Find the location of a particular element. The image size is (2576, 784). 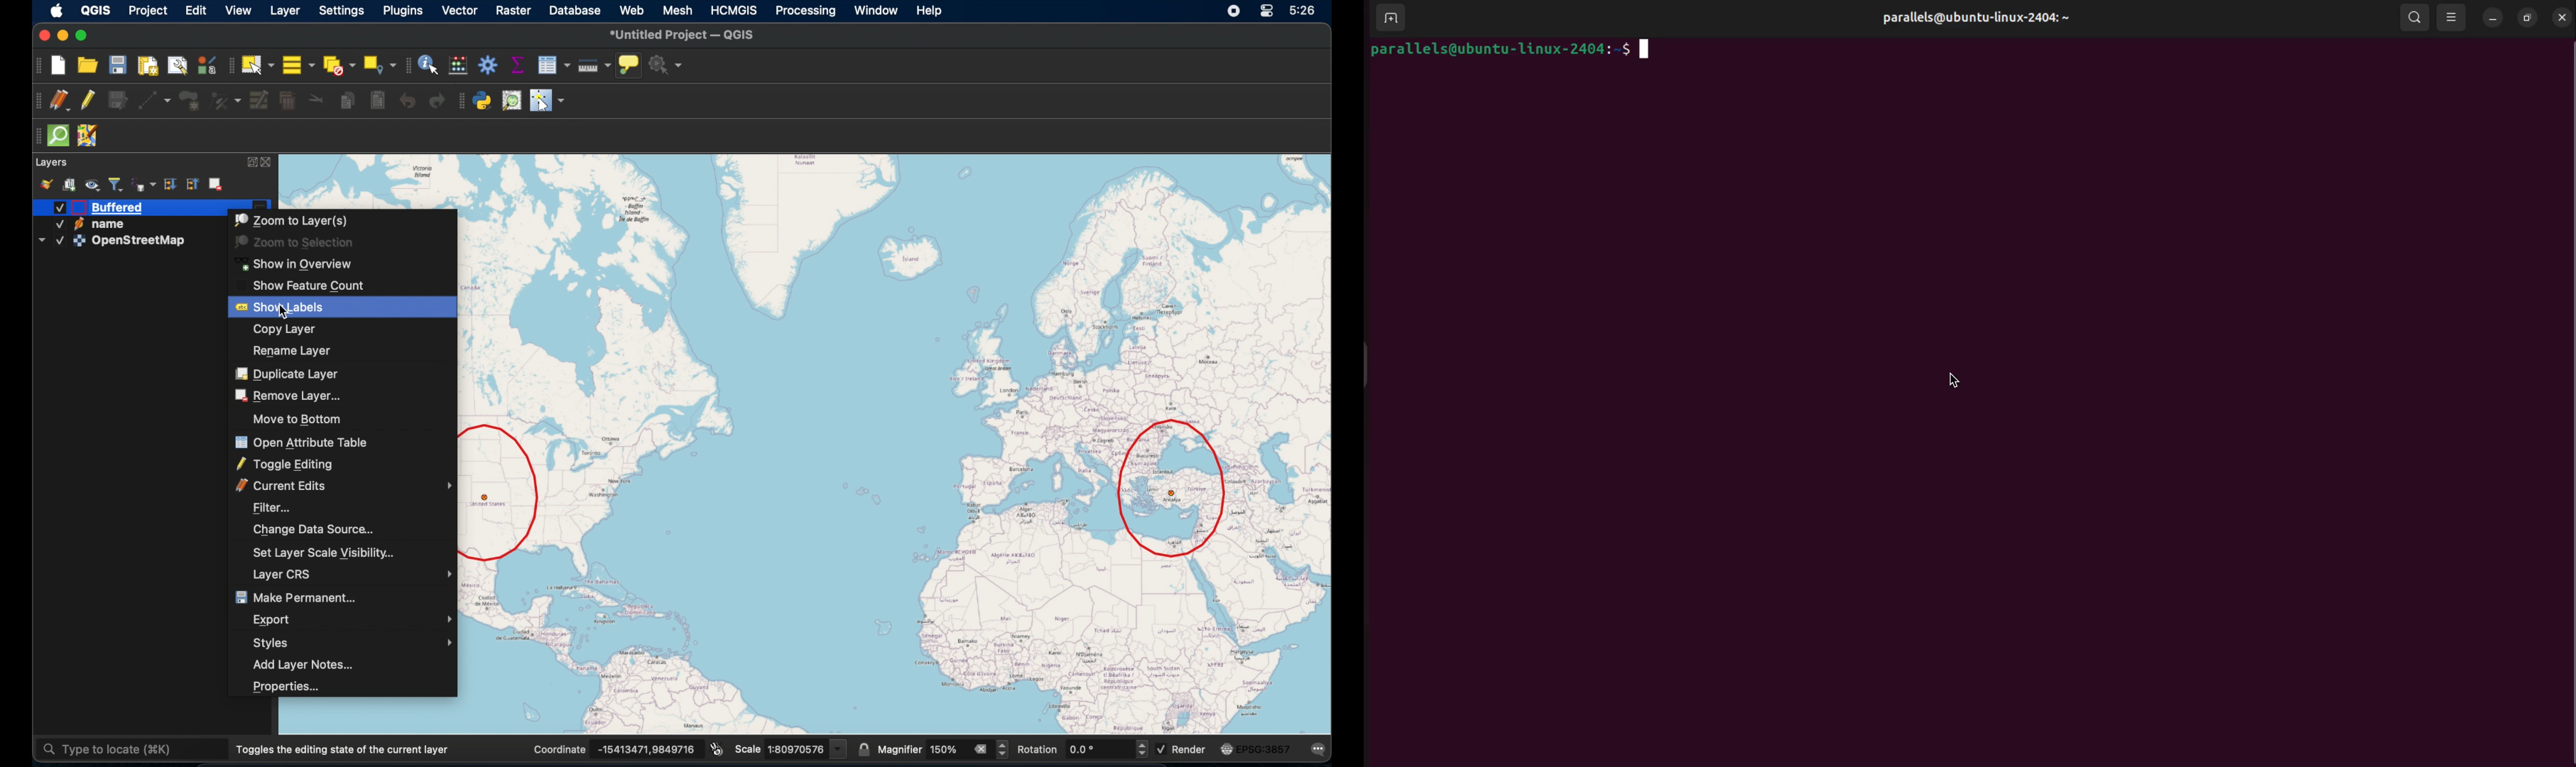

drag handles is located at coordinates (229, 66).